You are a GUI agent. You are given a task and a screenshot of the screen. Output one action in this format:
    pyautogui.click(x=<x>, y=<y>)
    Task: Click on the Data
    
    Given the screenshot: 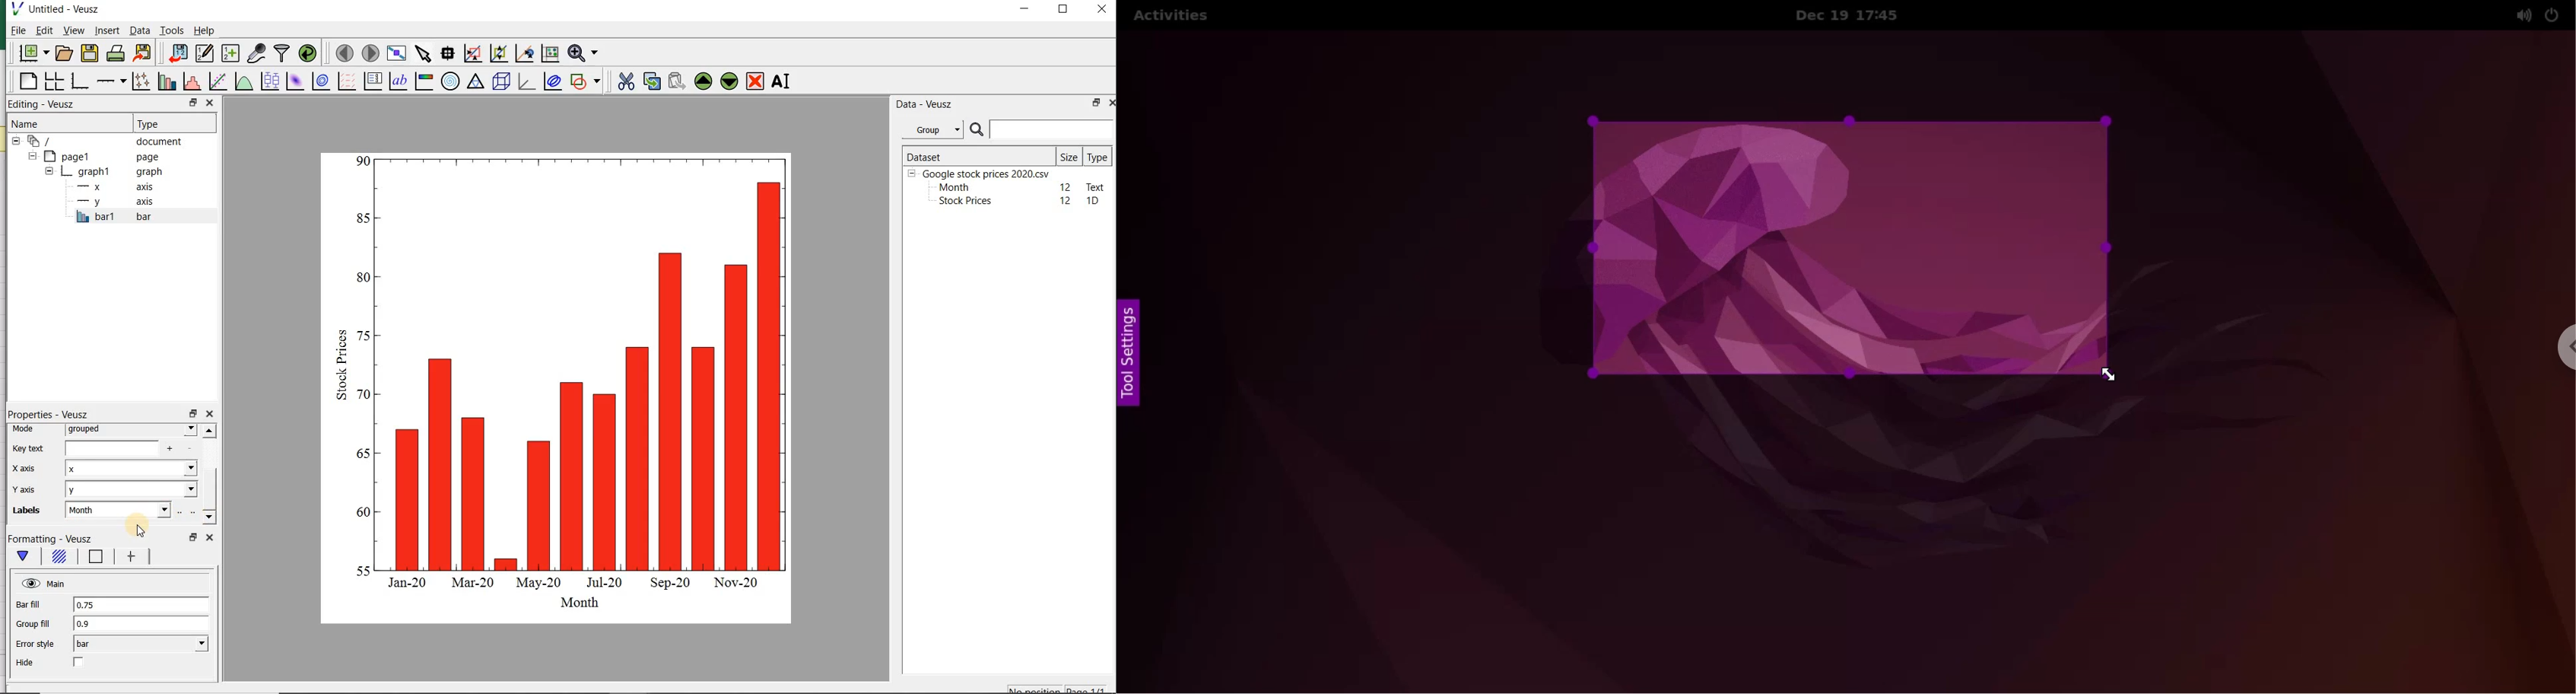 What is the action you would take?
    pyautogui.click(x=140, y=32)
    